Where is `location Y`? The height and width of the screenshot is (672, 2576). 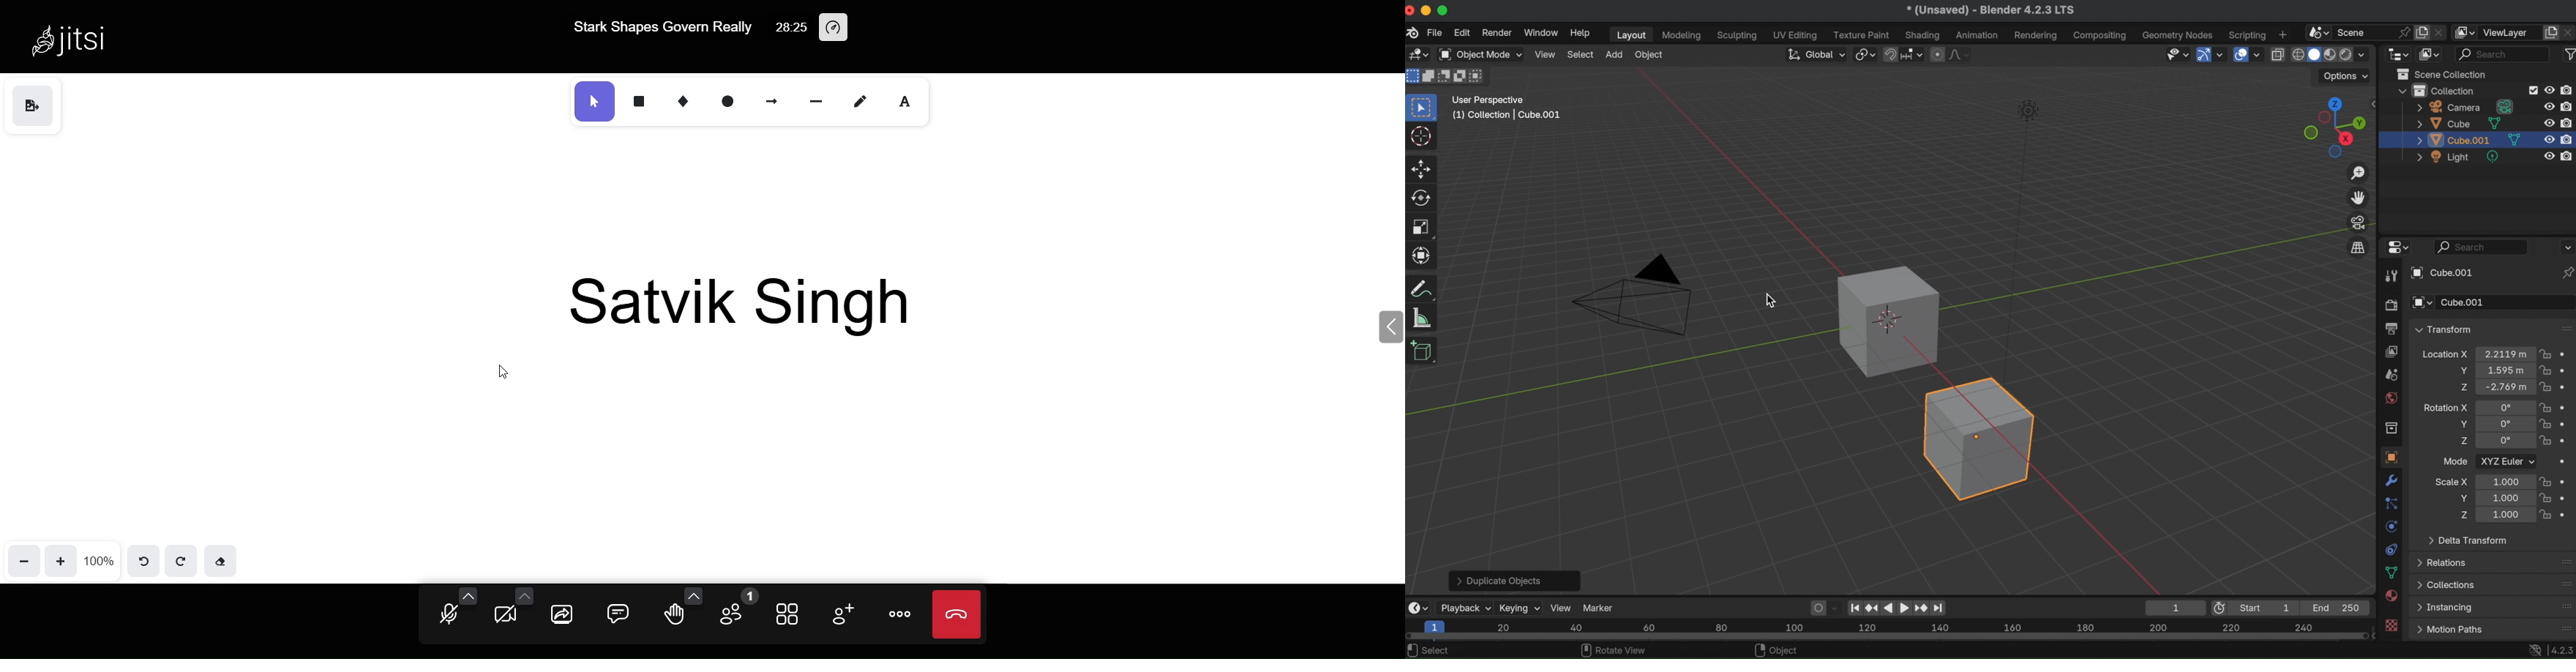 location Y is located at coordinates (2461, 370).